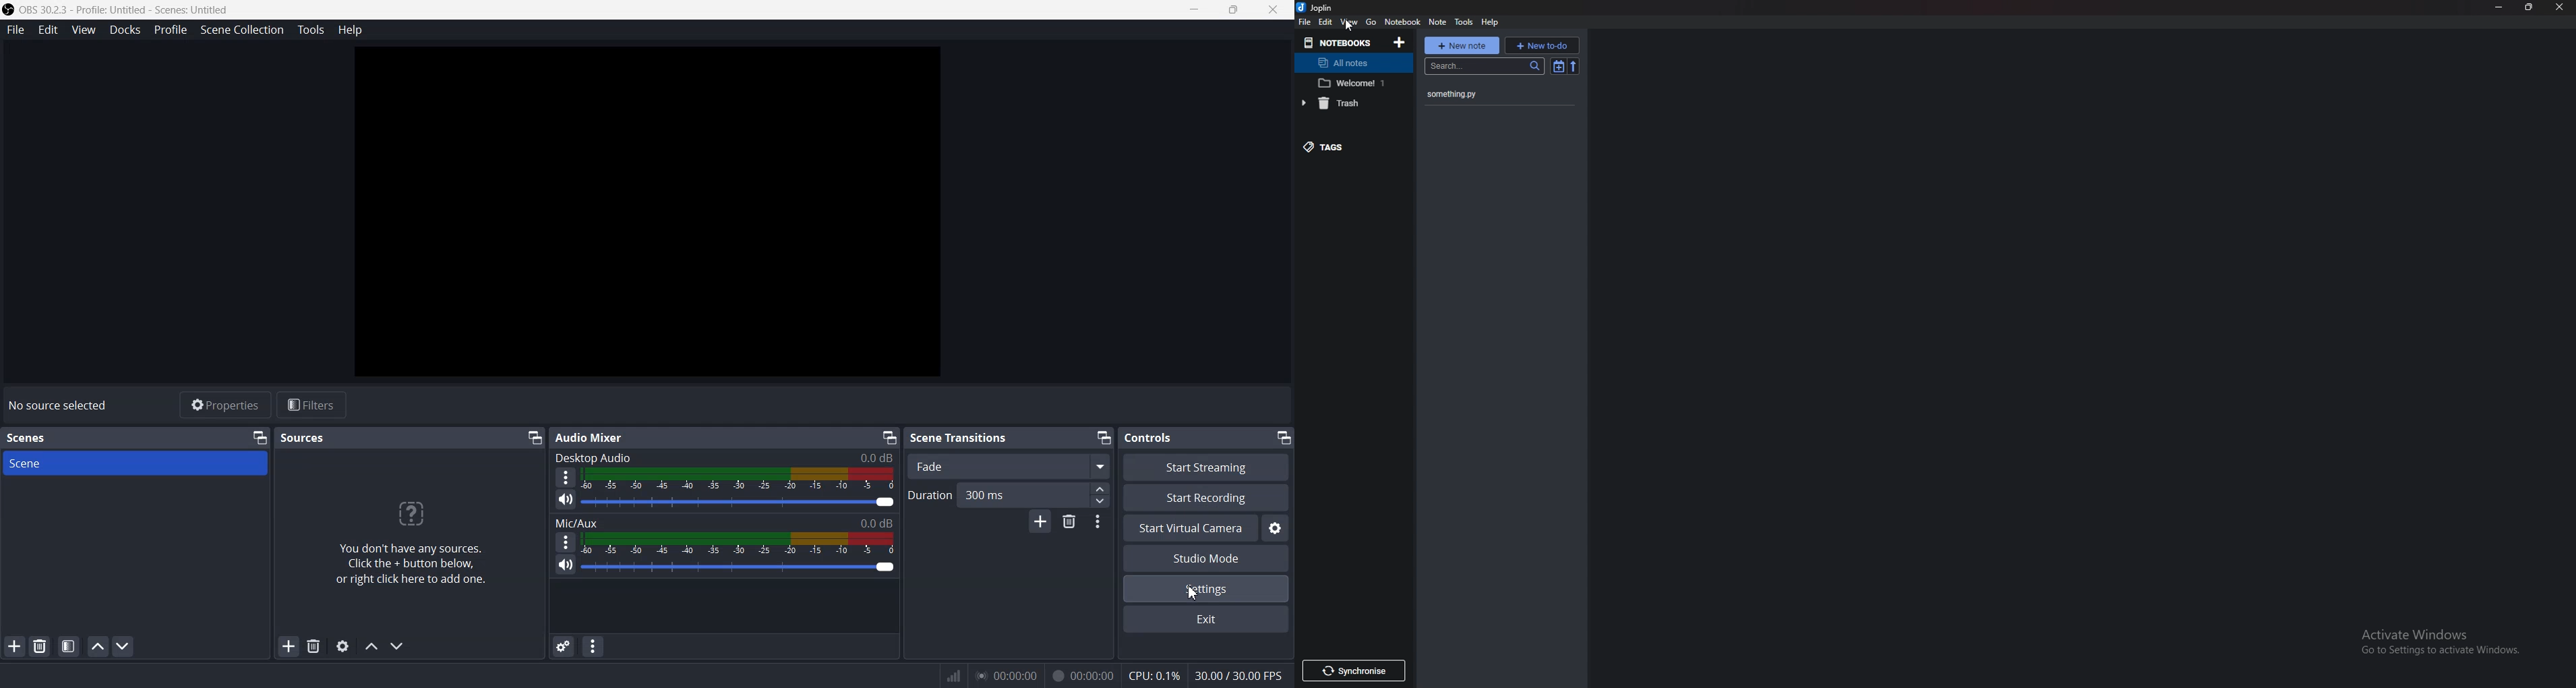  Describe the element at coordinates (2499, 7) in the screenshot. I see `Minimize` at that location.